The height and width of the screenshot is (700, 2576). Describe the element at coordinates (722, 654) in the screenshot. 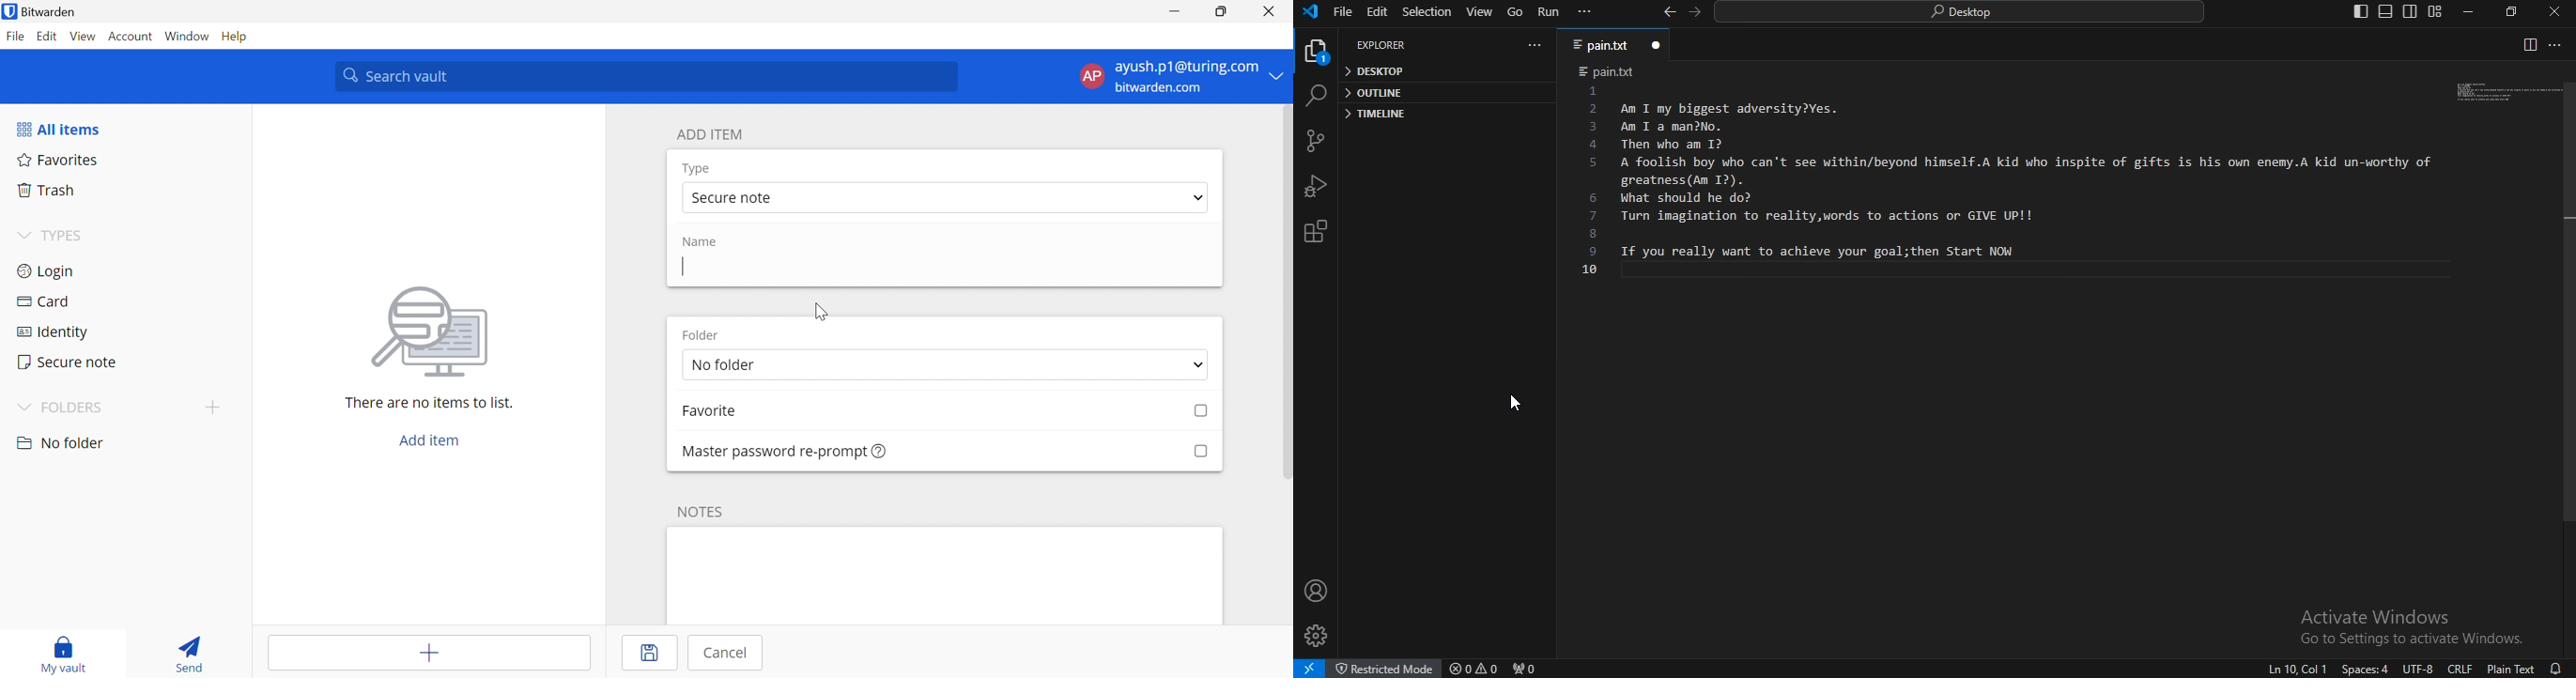

I see `Cancel` at that location.